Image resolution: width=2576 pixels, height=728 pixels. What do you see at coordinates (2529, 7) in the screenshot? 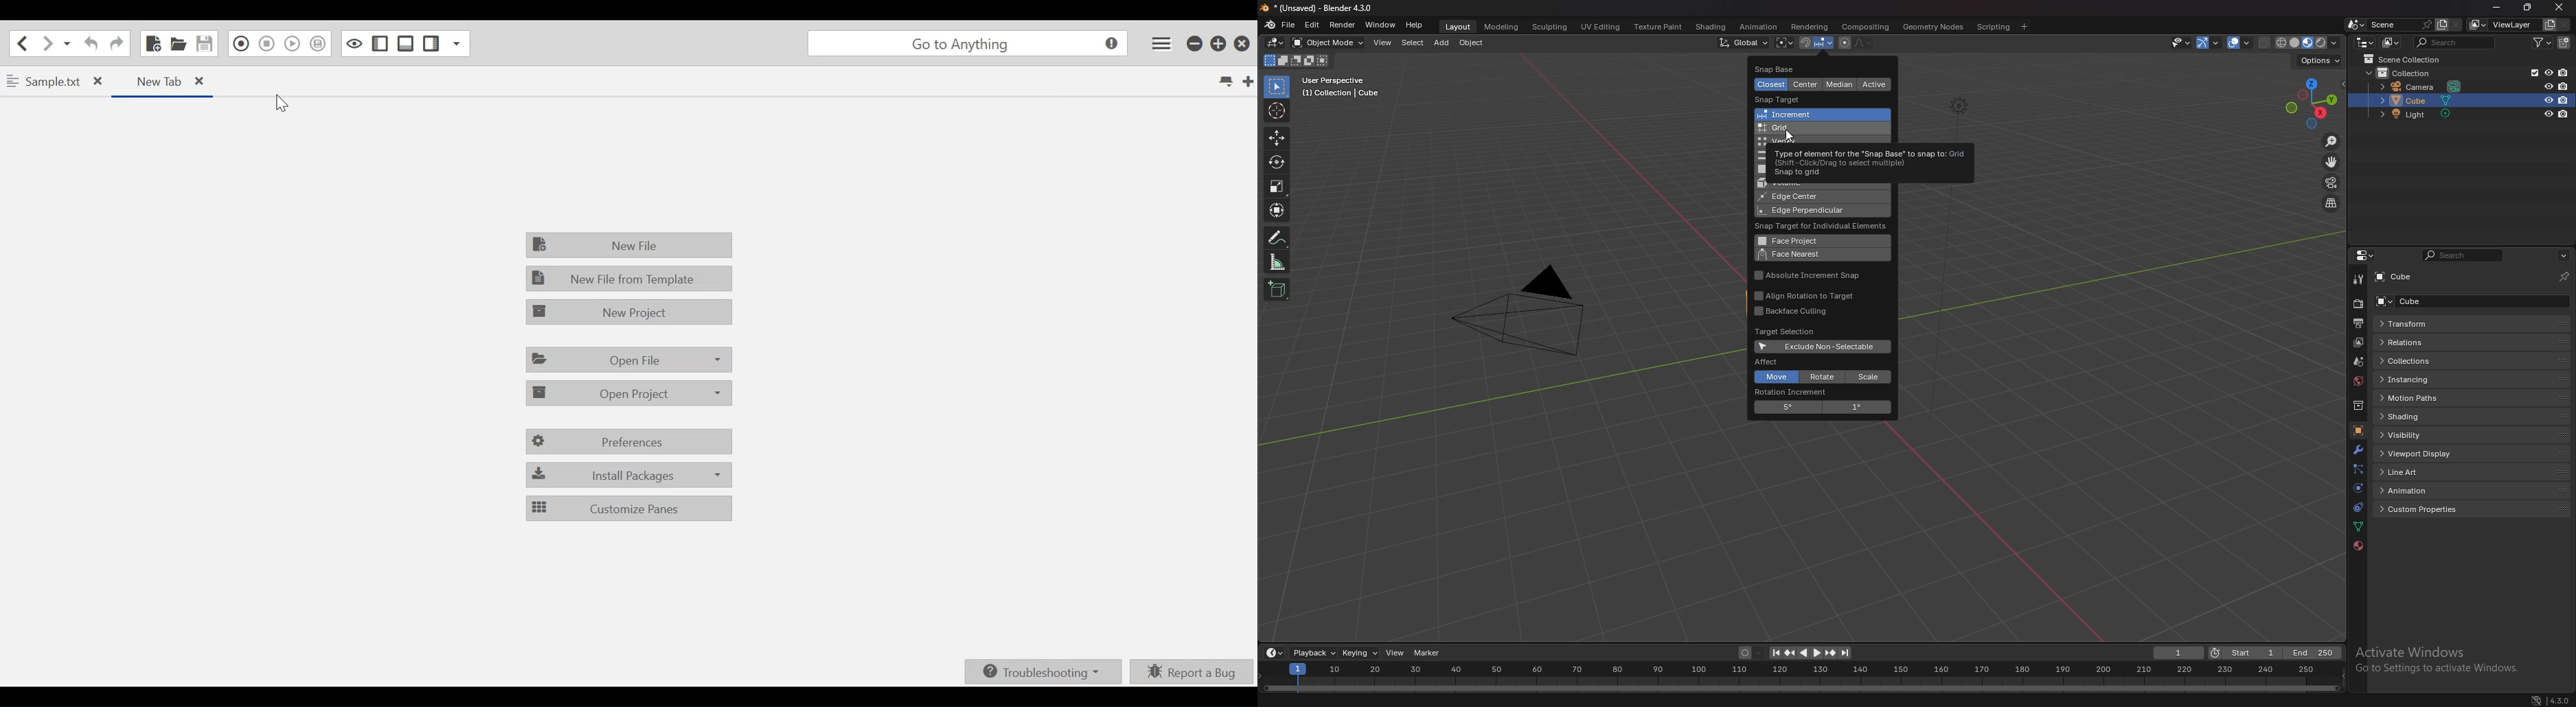
I see `resize` at bounding box center [2529, 7].